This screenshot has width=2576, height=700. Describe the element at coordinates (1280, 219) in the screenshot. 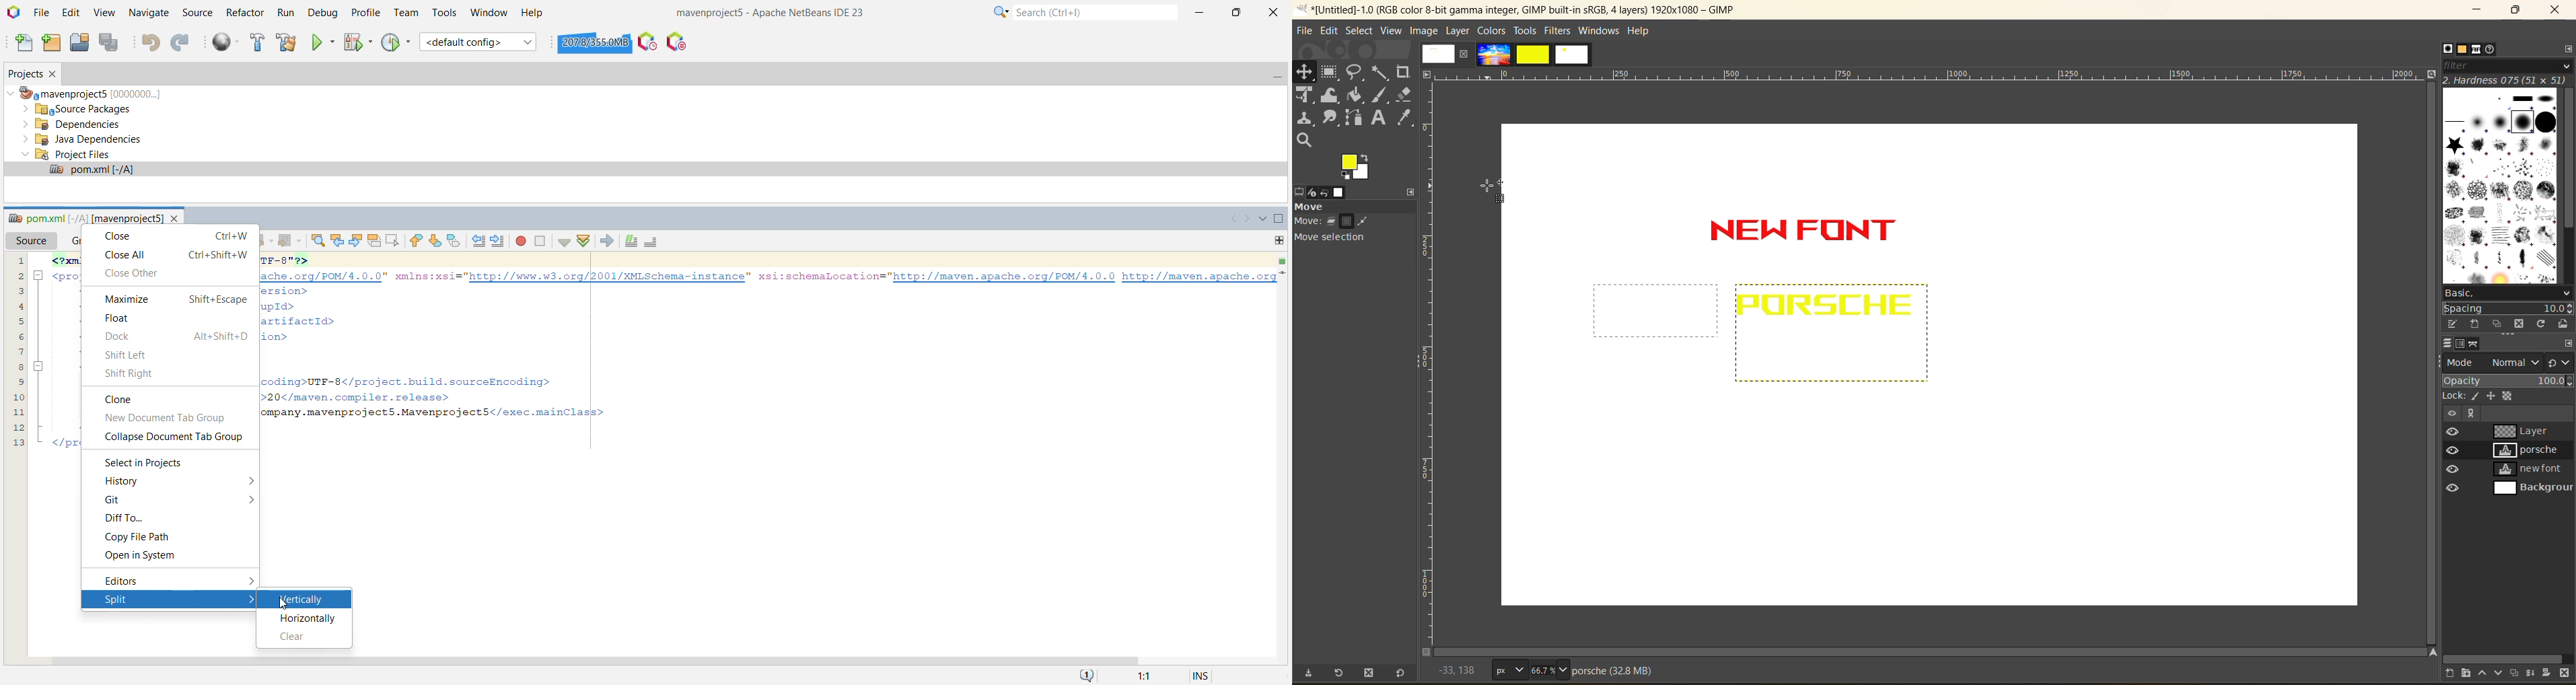

I see `Maximize Window` at that location.